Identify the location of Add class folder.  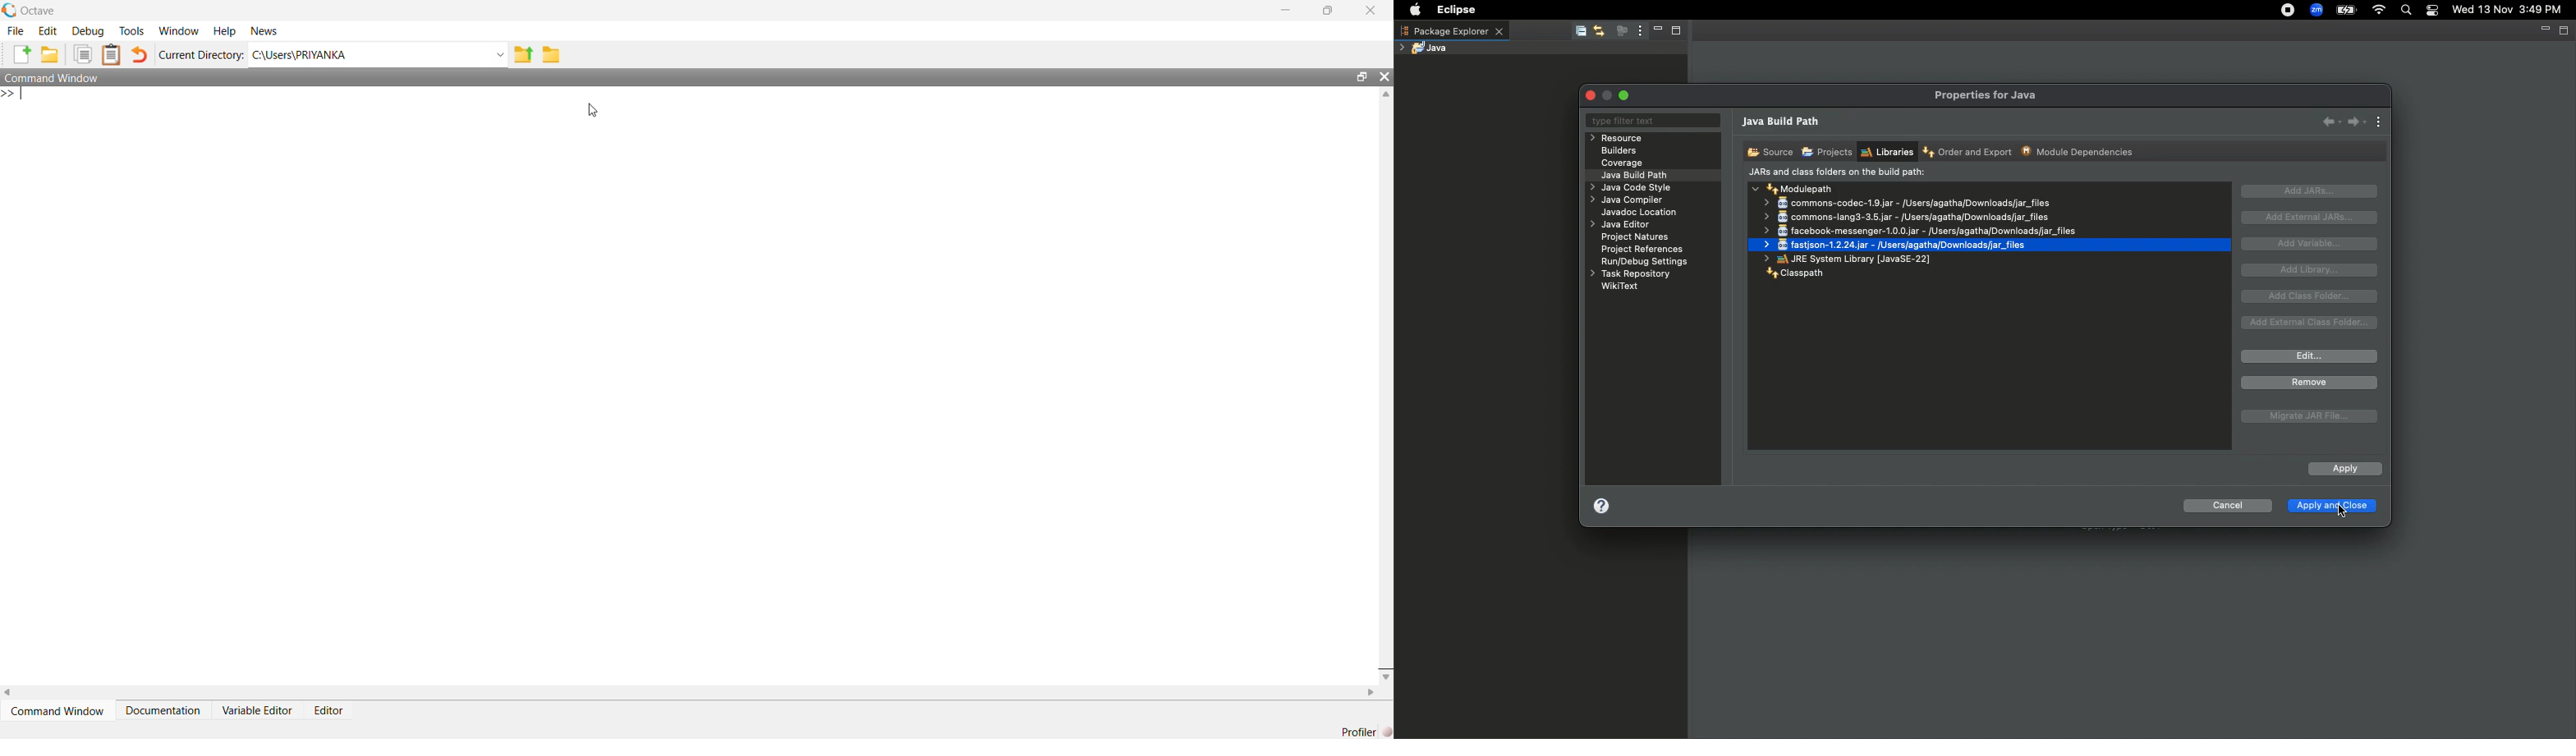
(2311, 296).